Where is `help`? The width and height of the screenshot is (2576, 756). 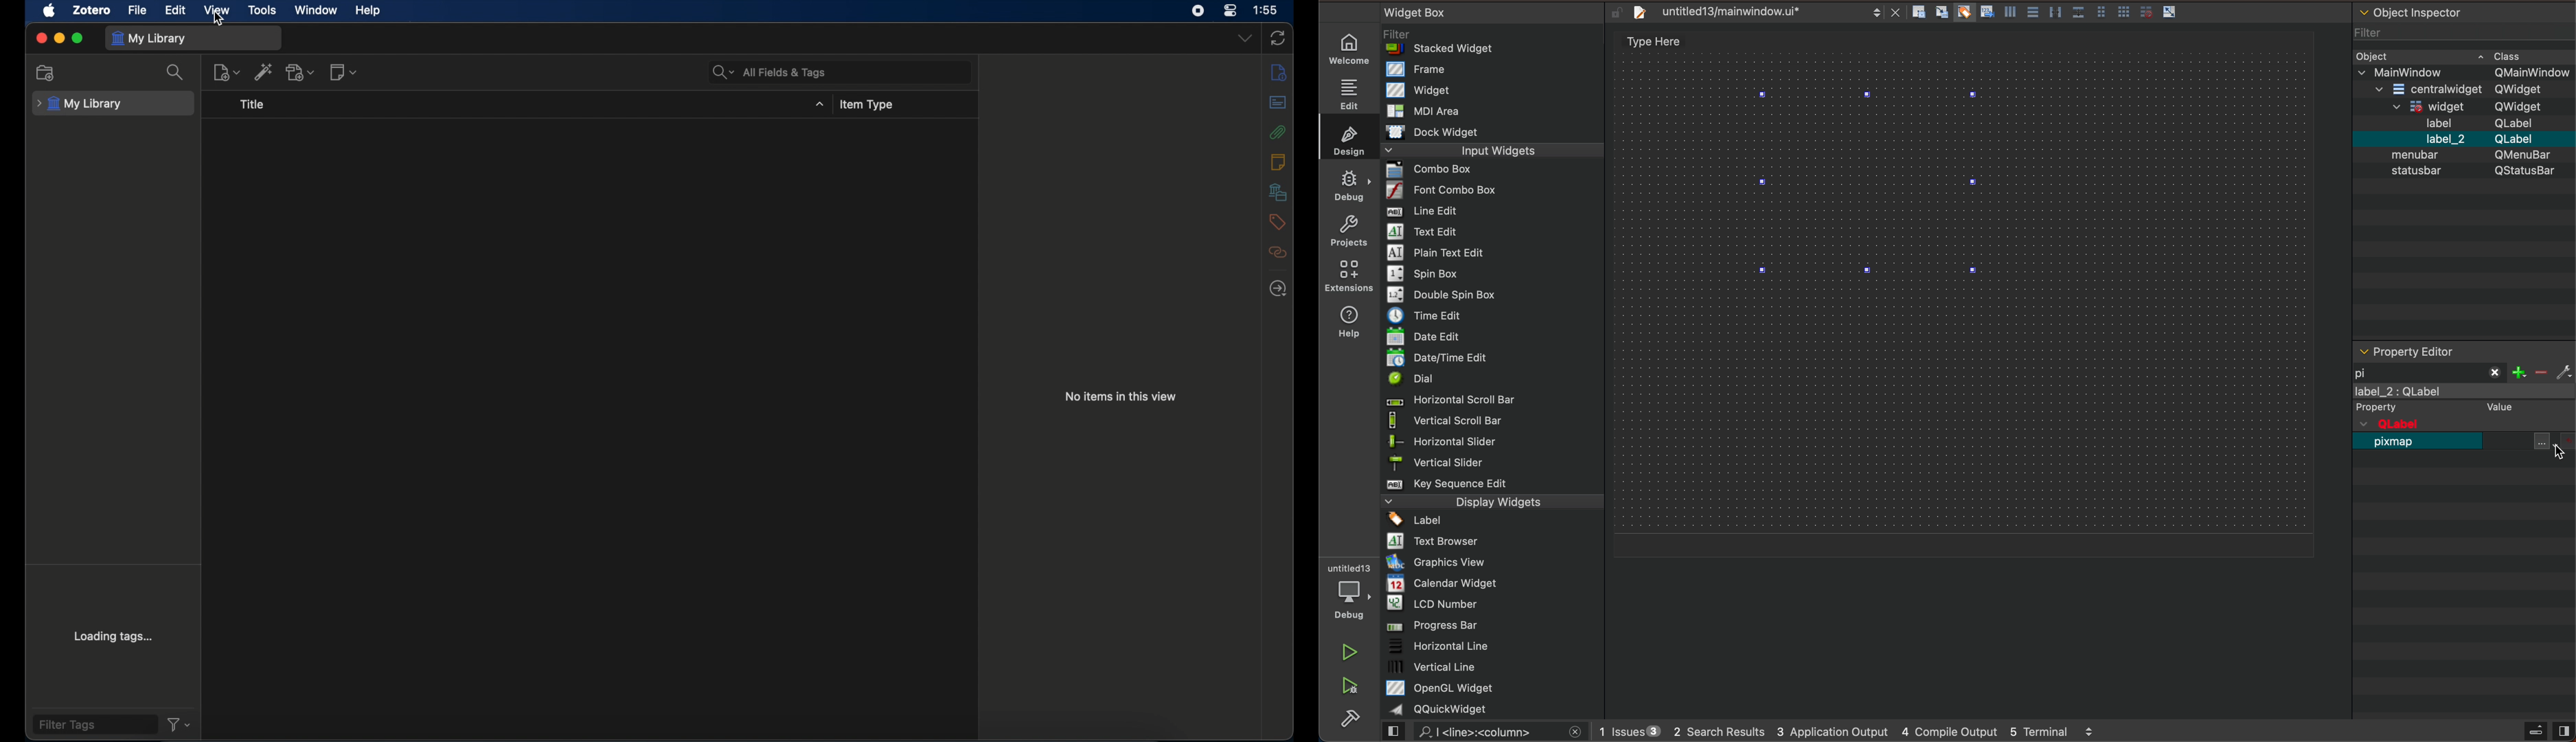
help is located at coordinates (1354, 319).